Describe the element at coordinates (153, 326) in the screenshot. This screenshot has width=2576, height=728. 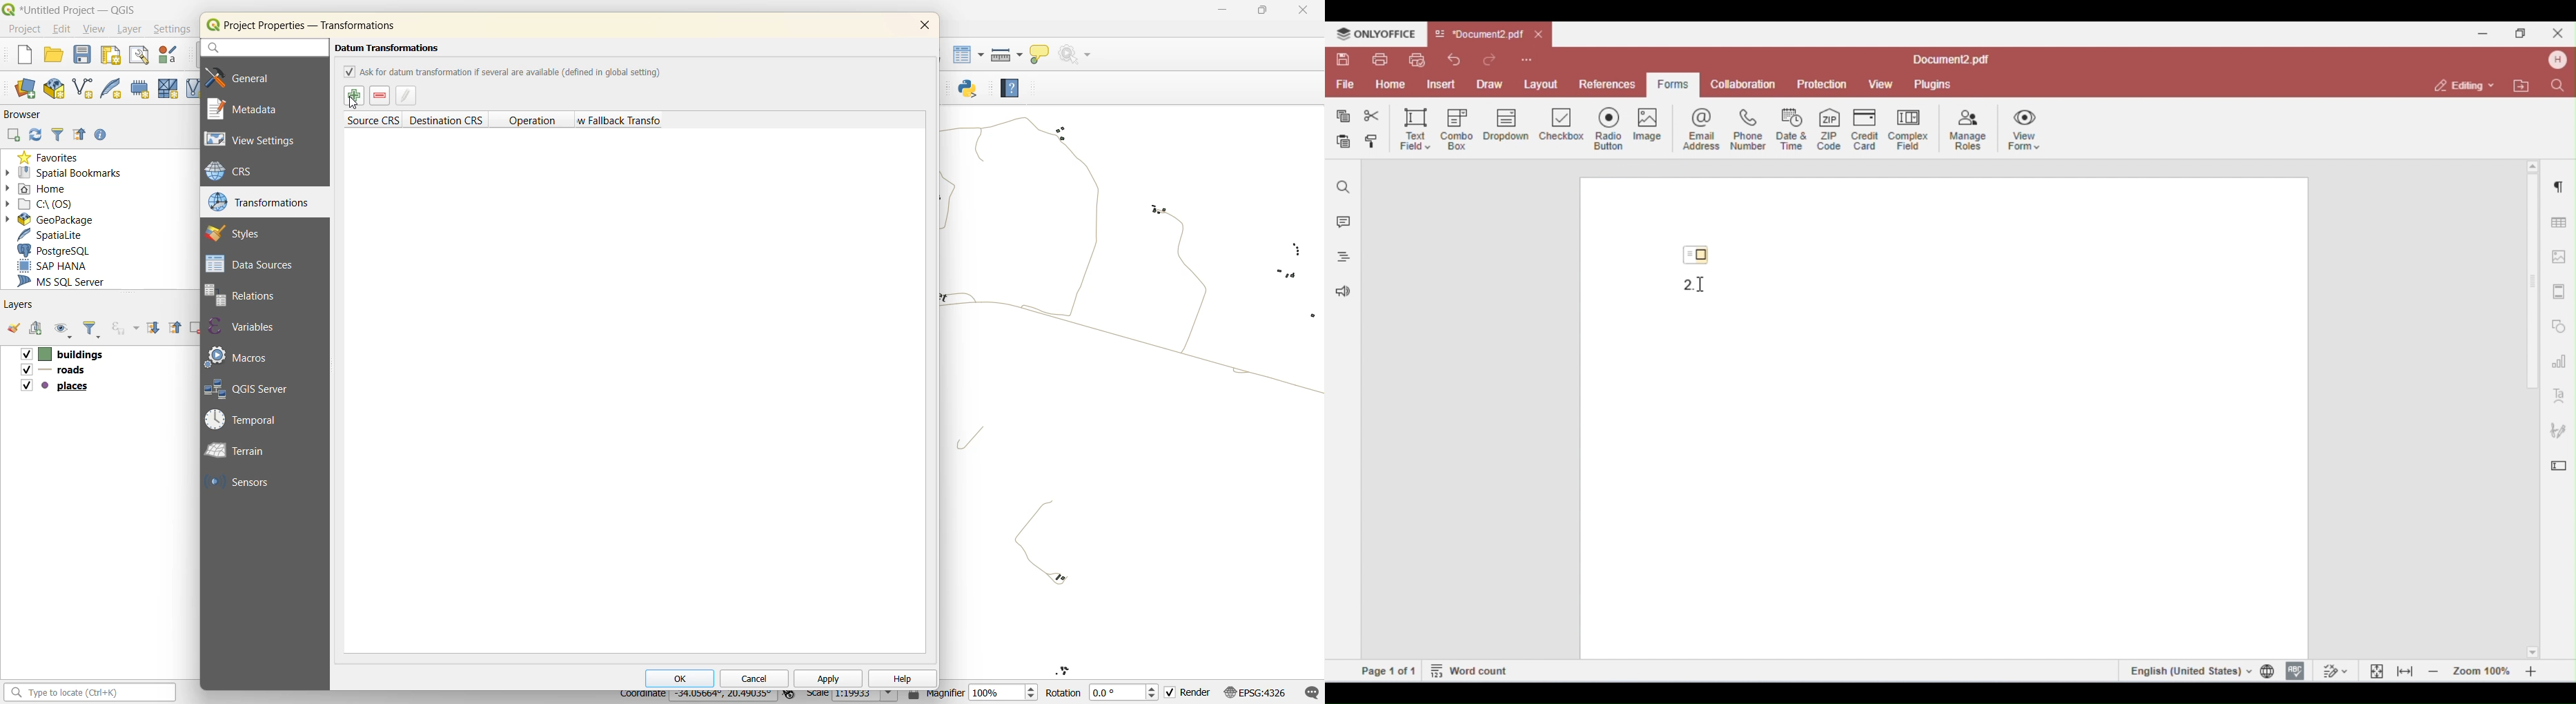
I see `expand all` at that location.